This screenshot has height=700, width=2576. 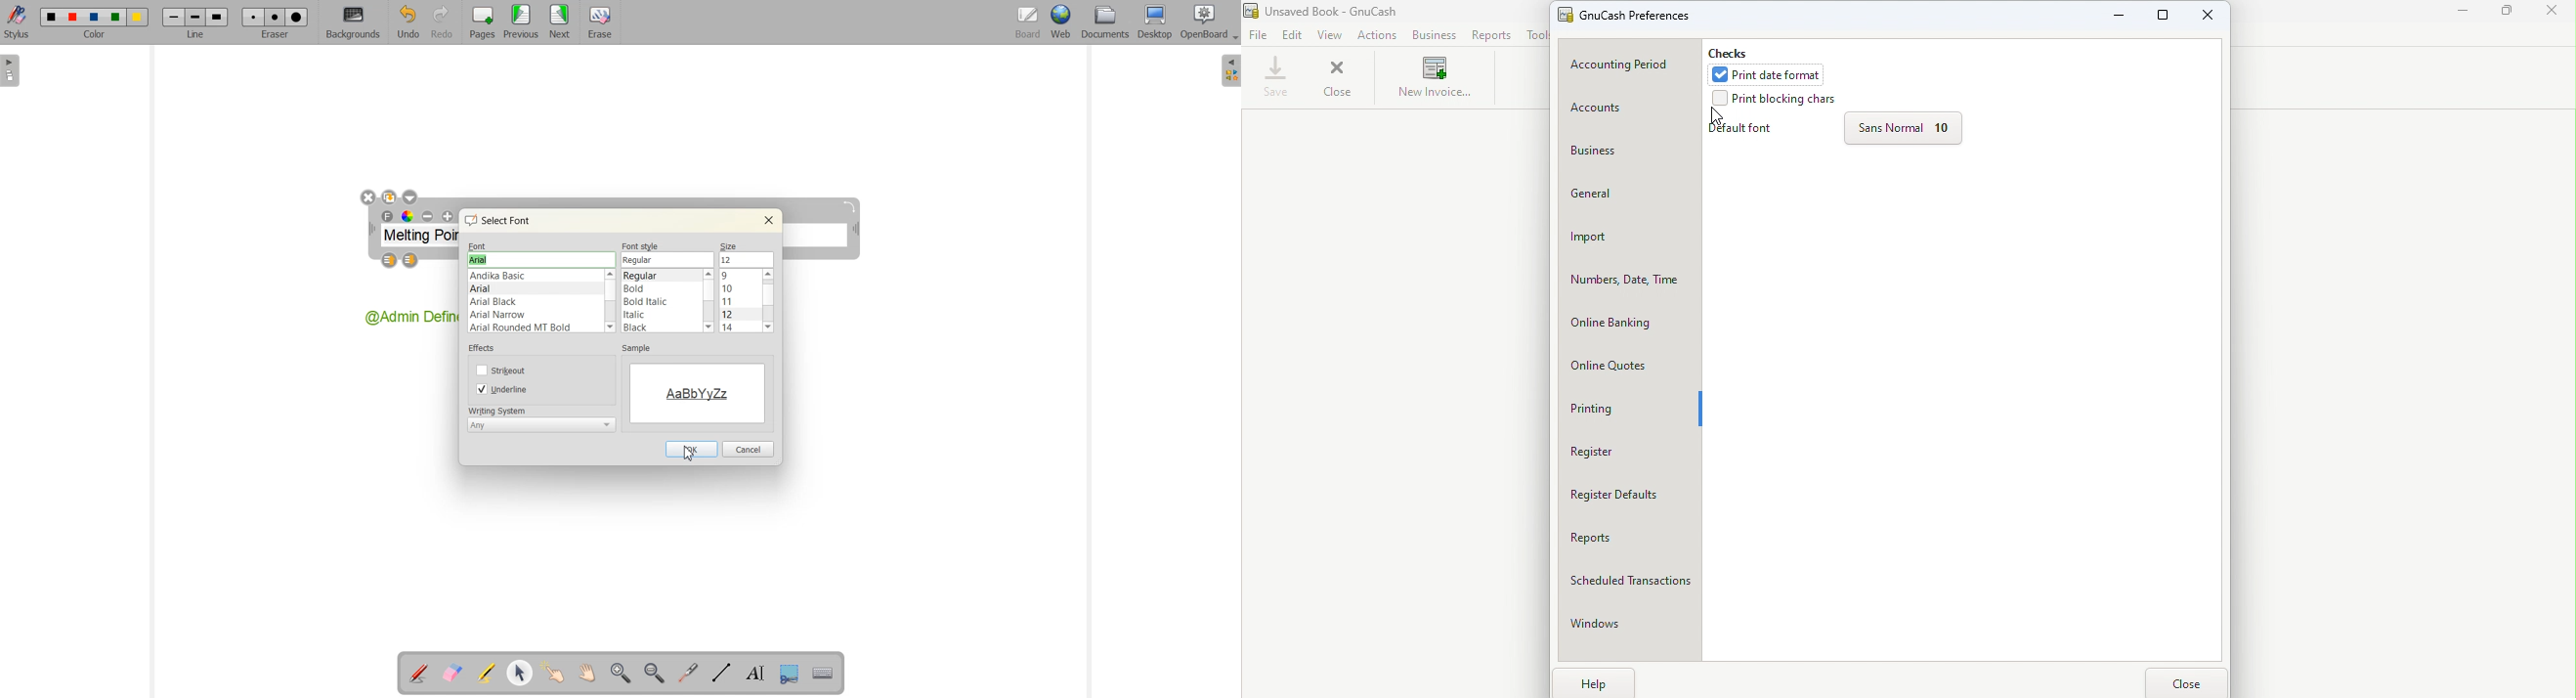 What do you see at coordinates (1632, 367) in the screenshot?
I see `Online quotes` at bounding box center [1632, 367].